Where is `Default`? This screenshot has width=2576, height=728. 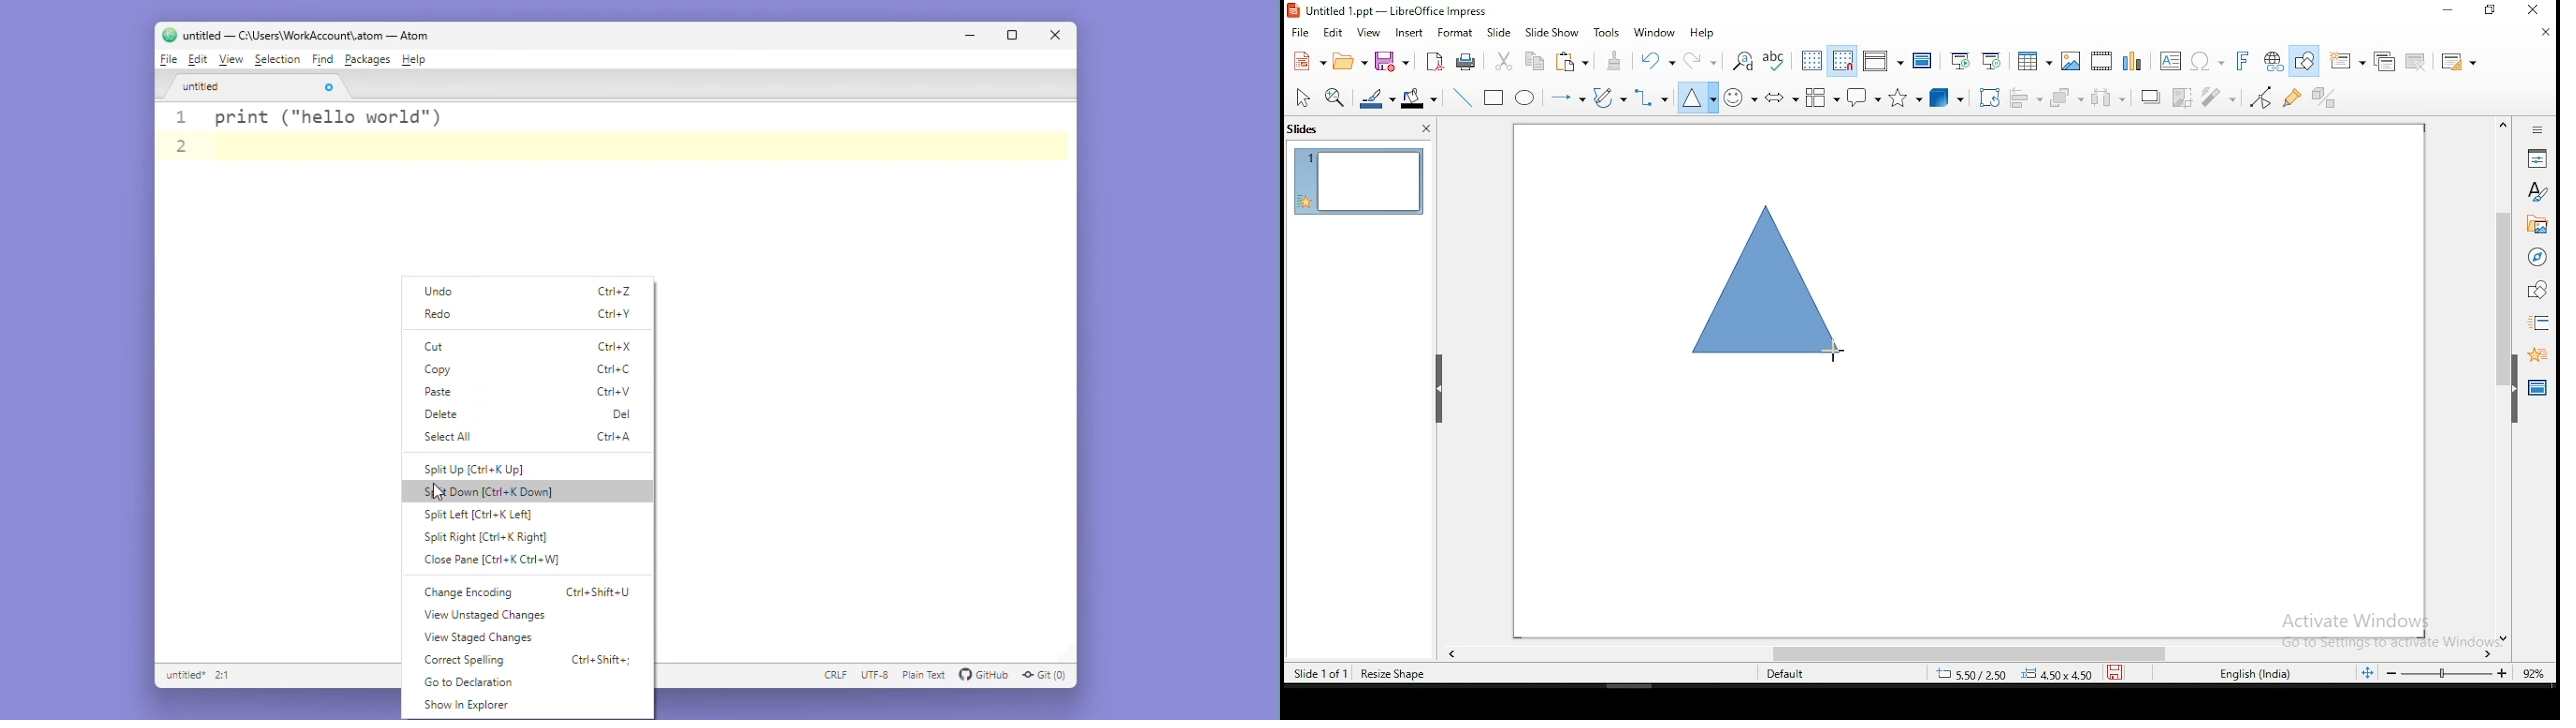 Default is located at coordinates (1794, 674).